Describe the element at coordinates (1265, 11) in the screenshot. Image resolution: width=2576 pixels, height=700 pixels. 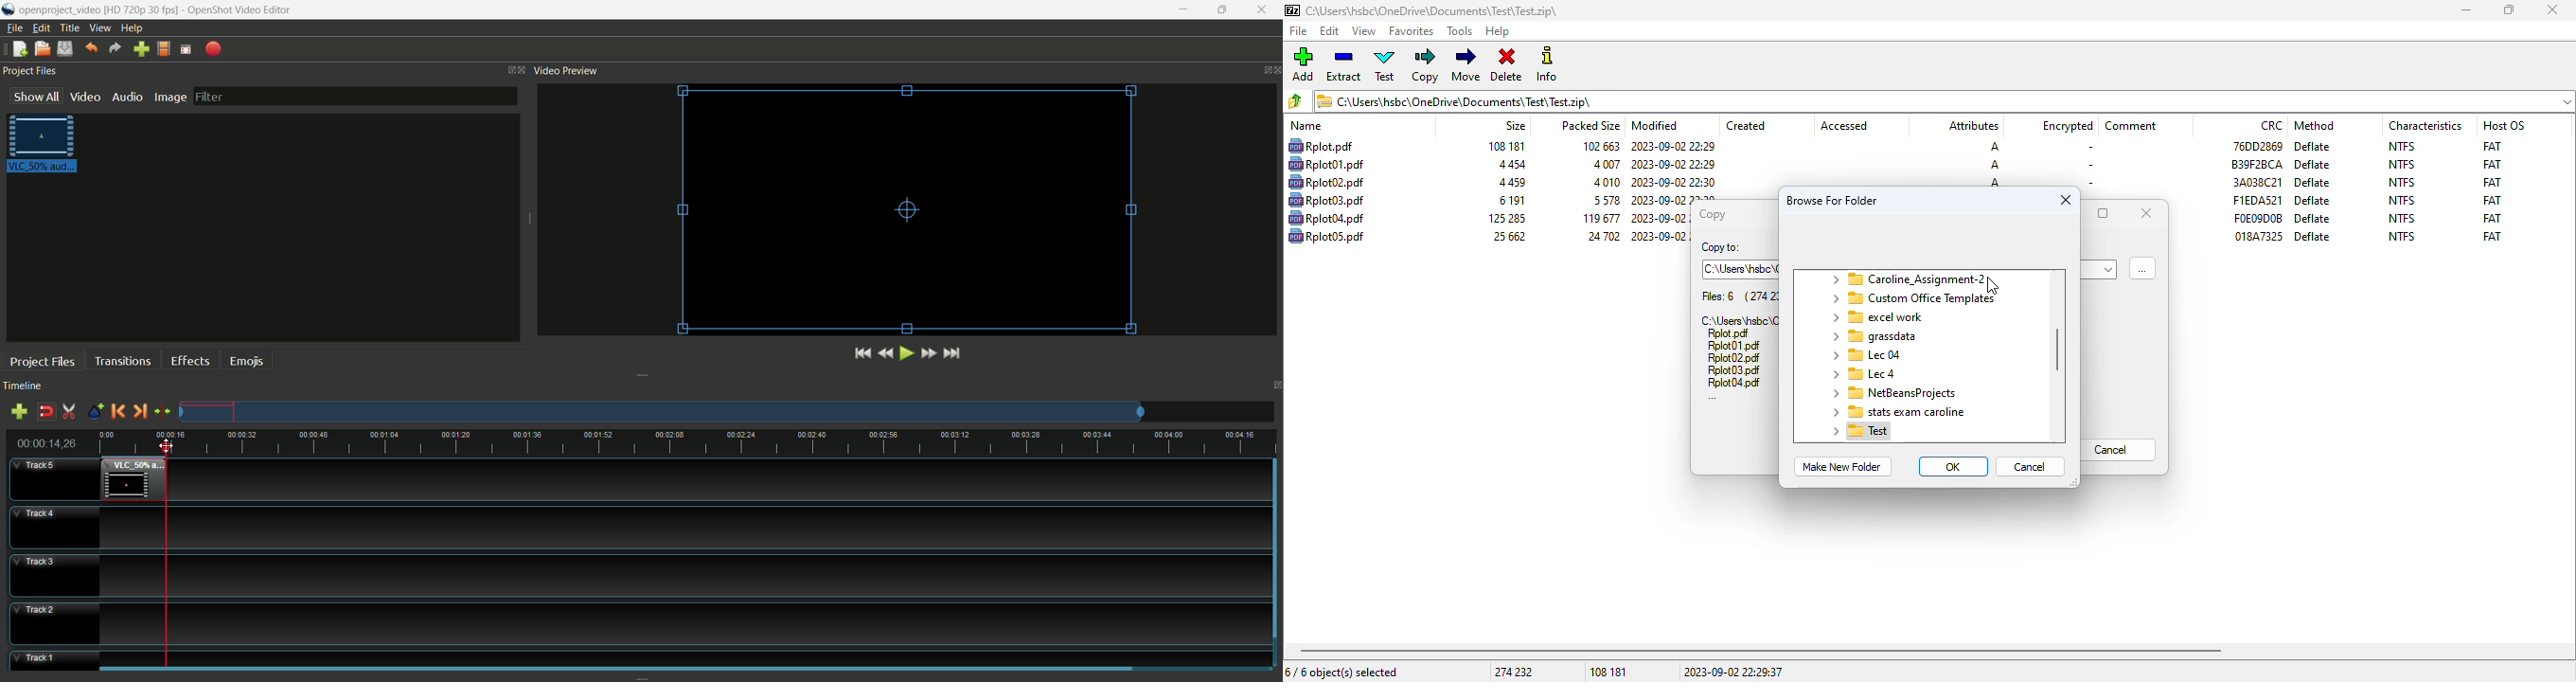
I see `close` at that location.